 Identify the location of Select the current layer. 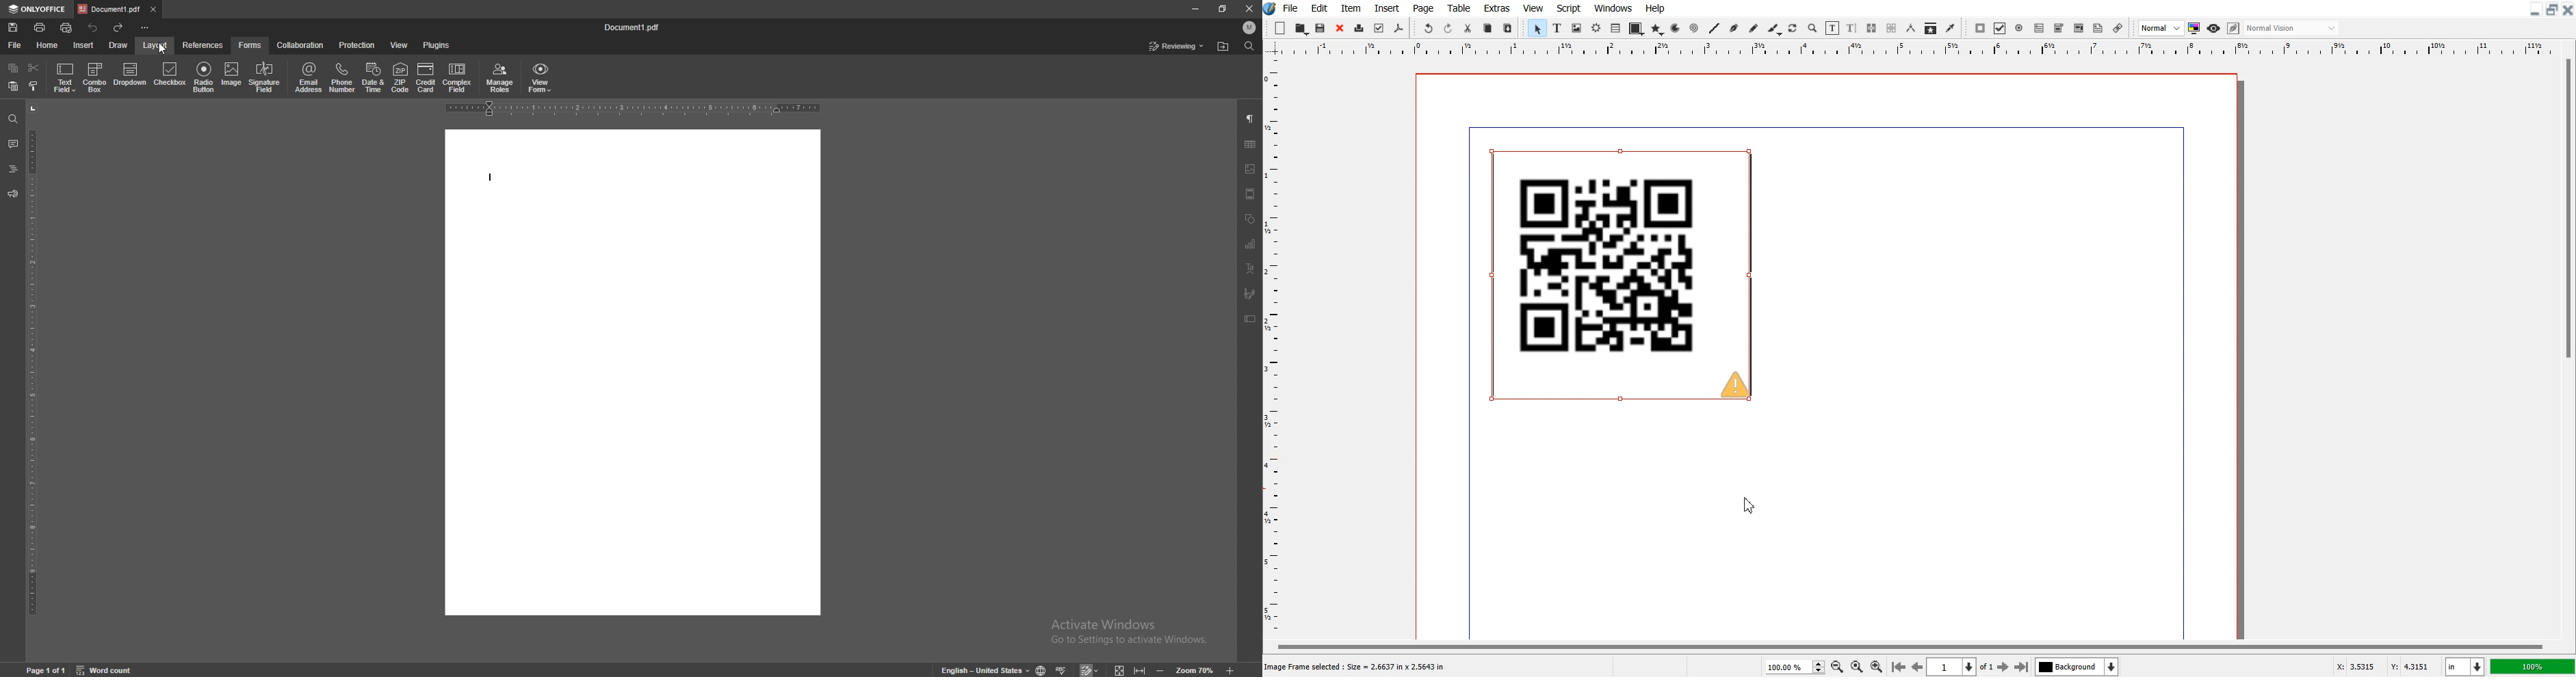
(2077, 666).